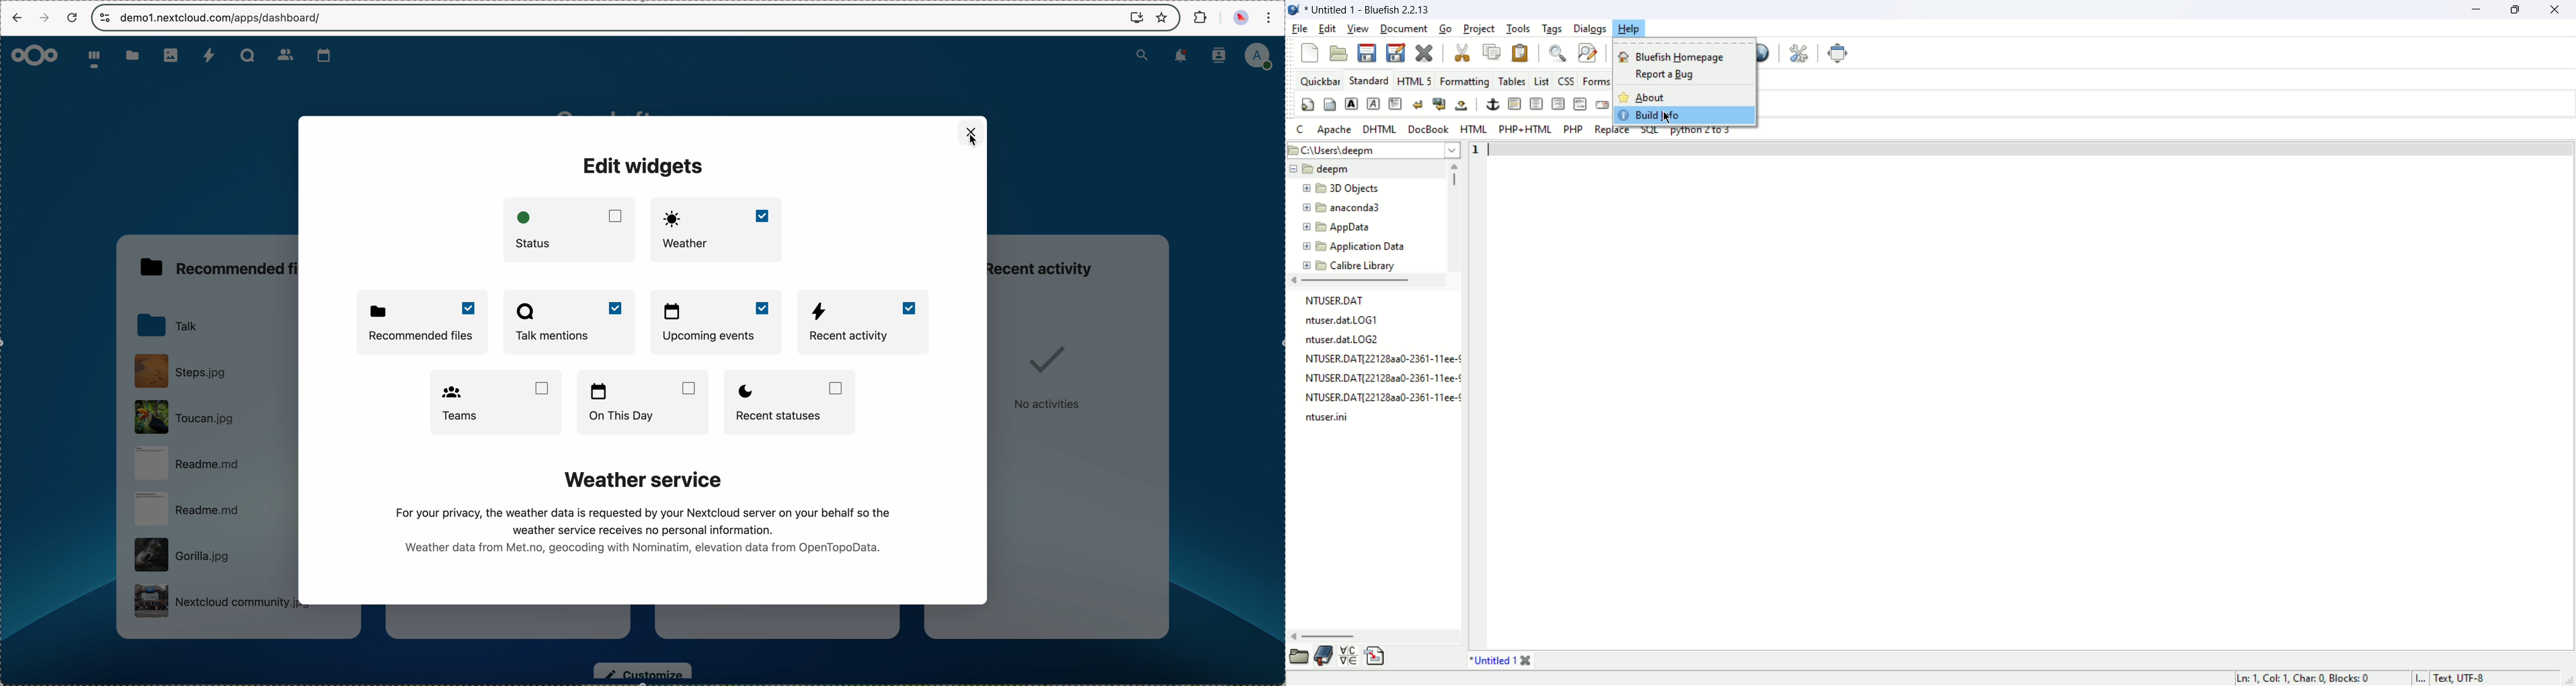  Describe the element at coordinates (423, 320) in the screenshot. I see `enable recommended files` at that location.